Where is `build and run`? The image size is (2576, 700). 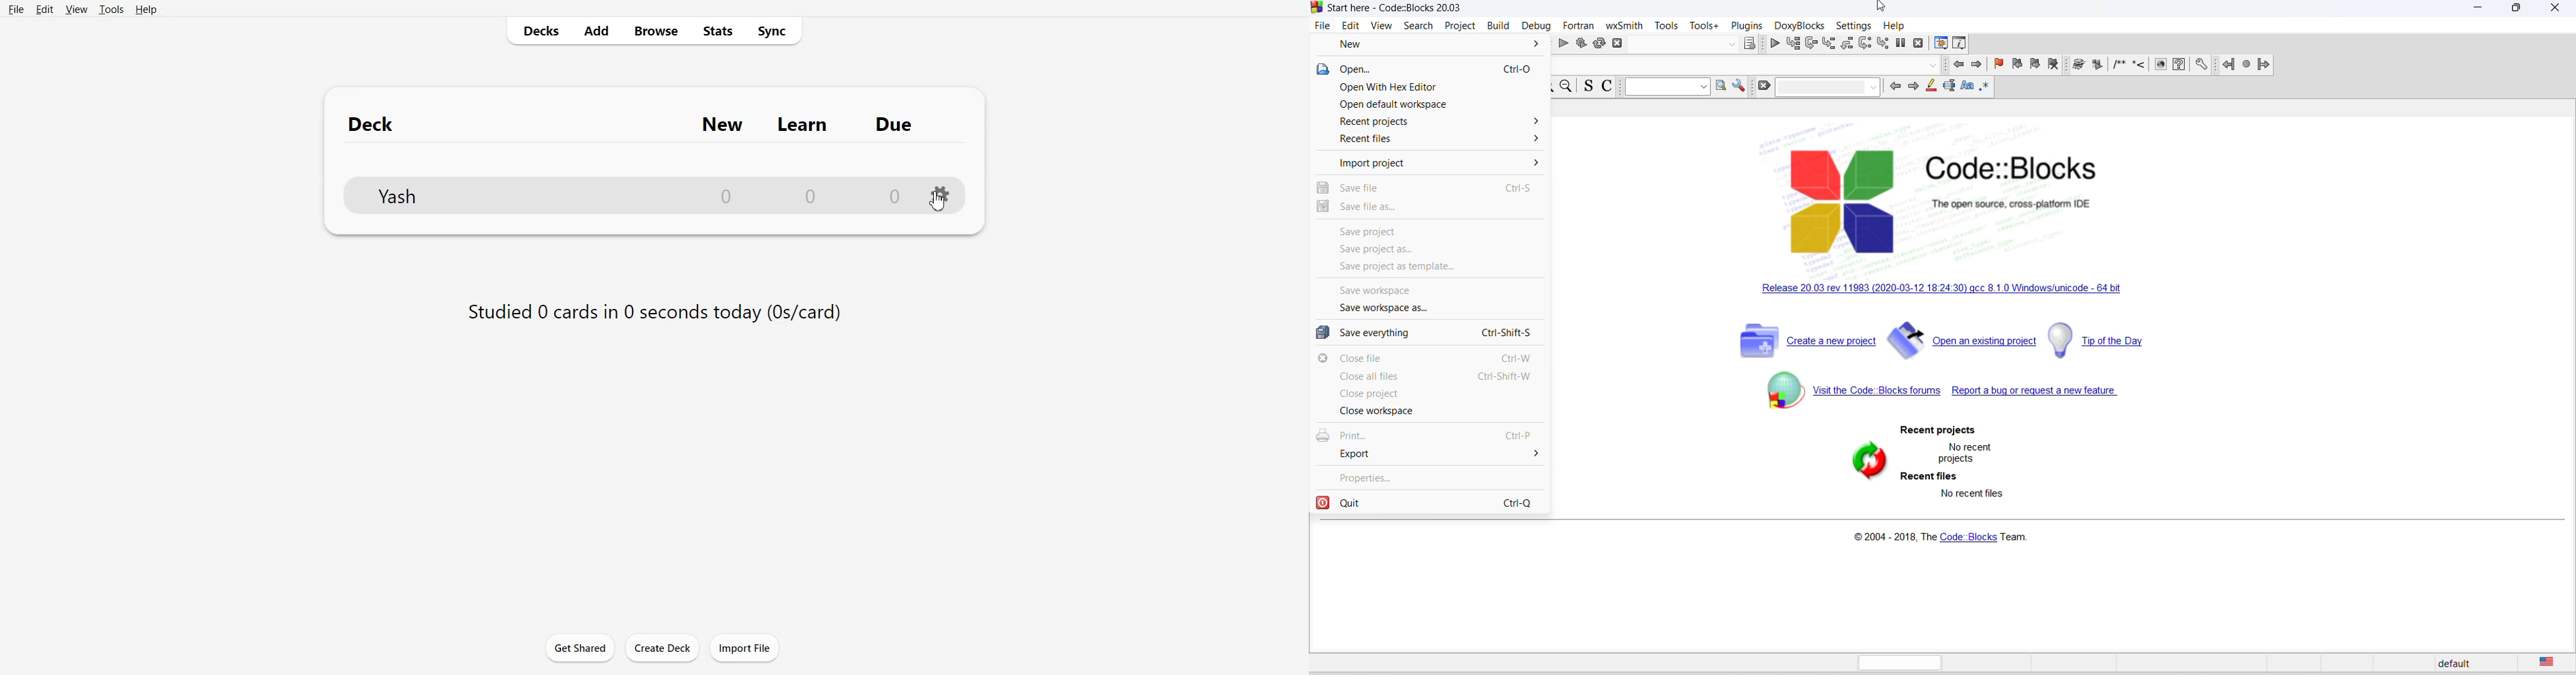 build and run is located at coordinates (1580, 45).